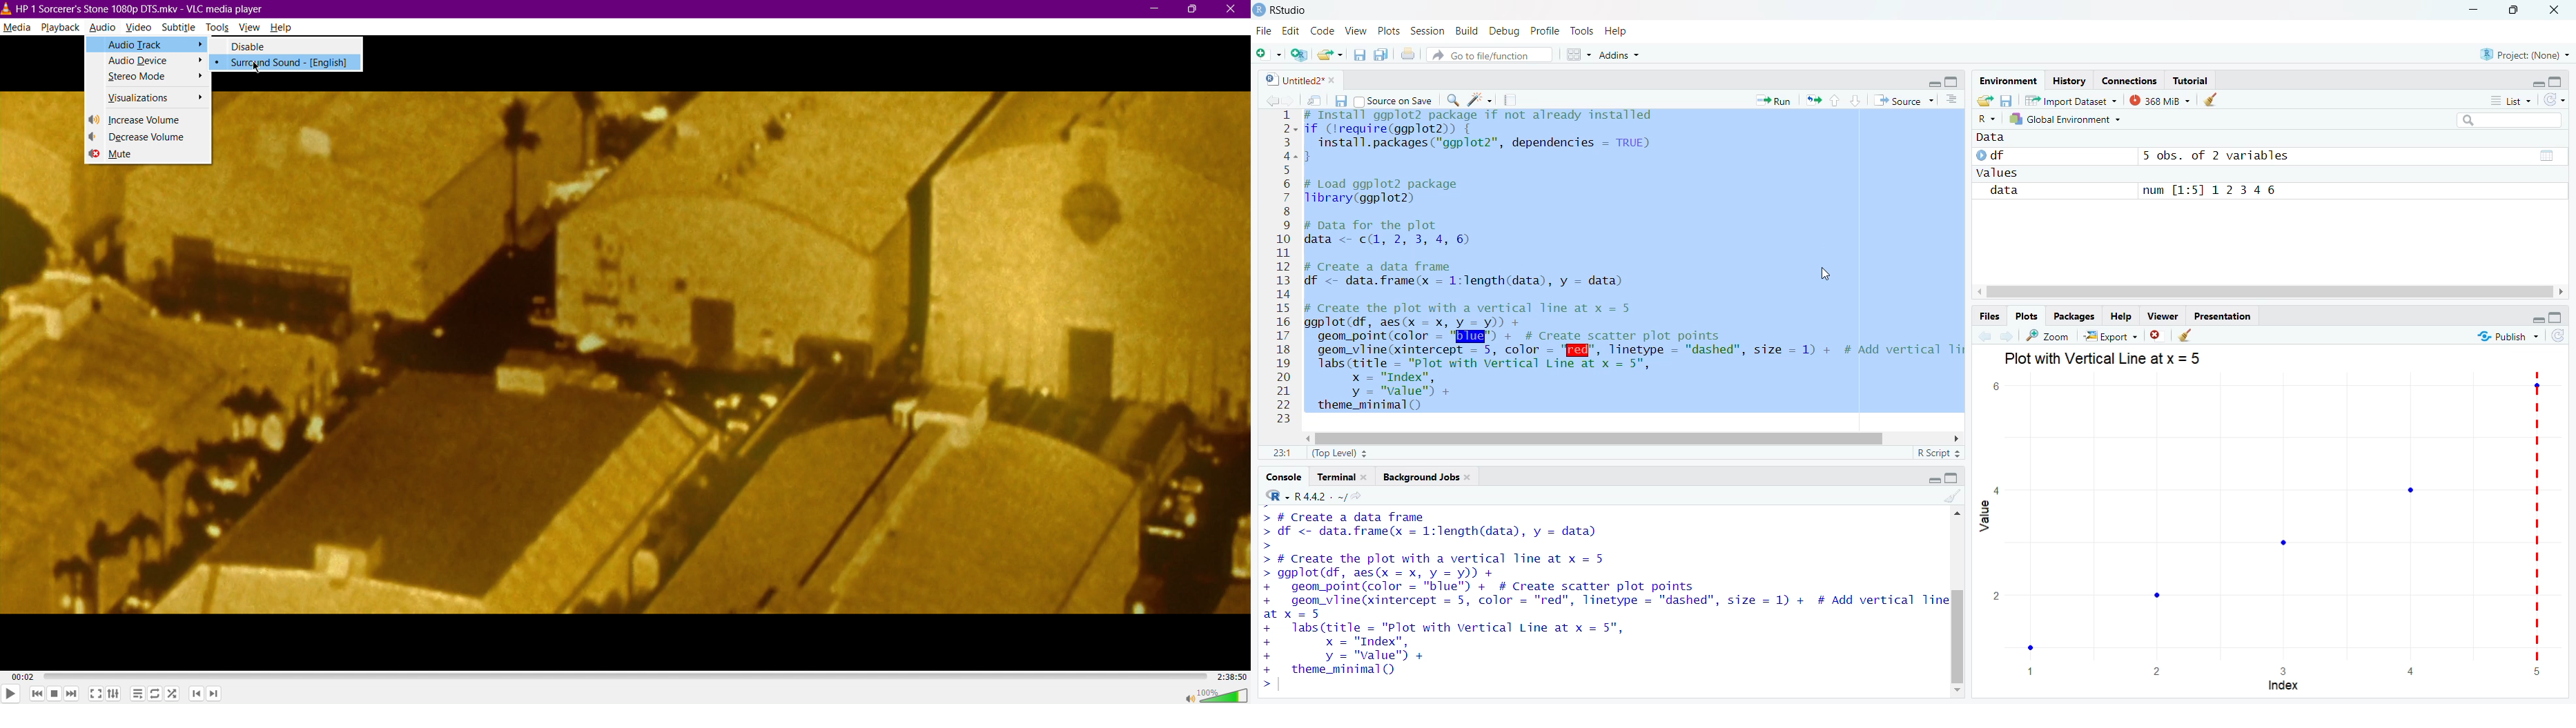 The image size is (2576, 728). Describe the element at coordinates (2557, 81) in the screenshot. I see `maximise` at that location.